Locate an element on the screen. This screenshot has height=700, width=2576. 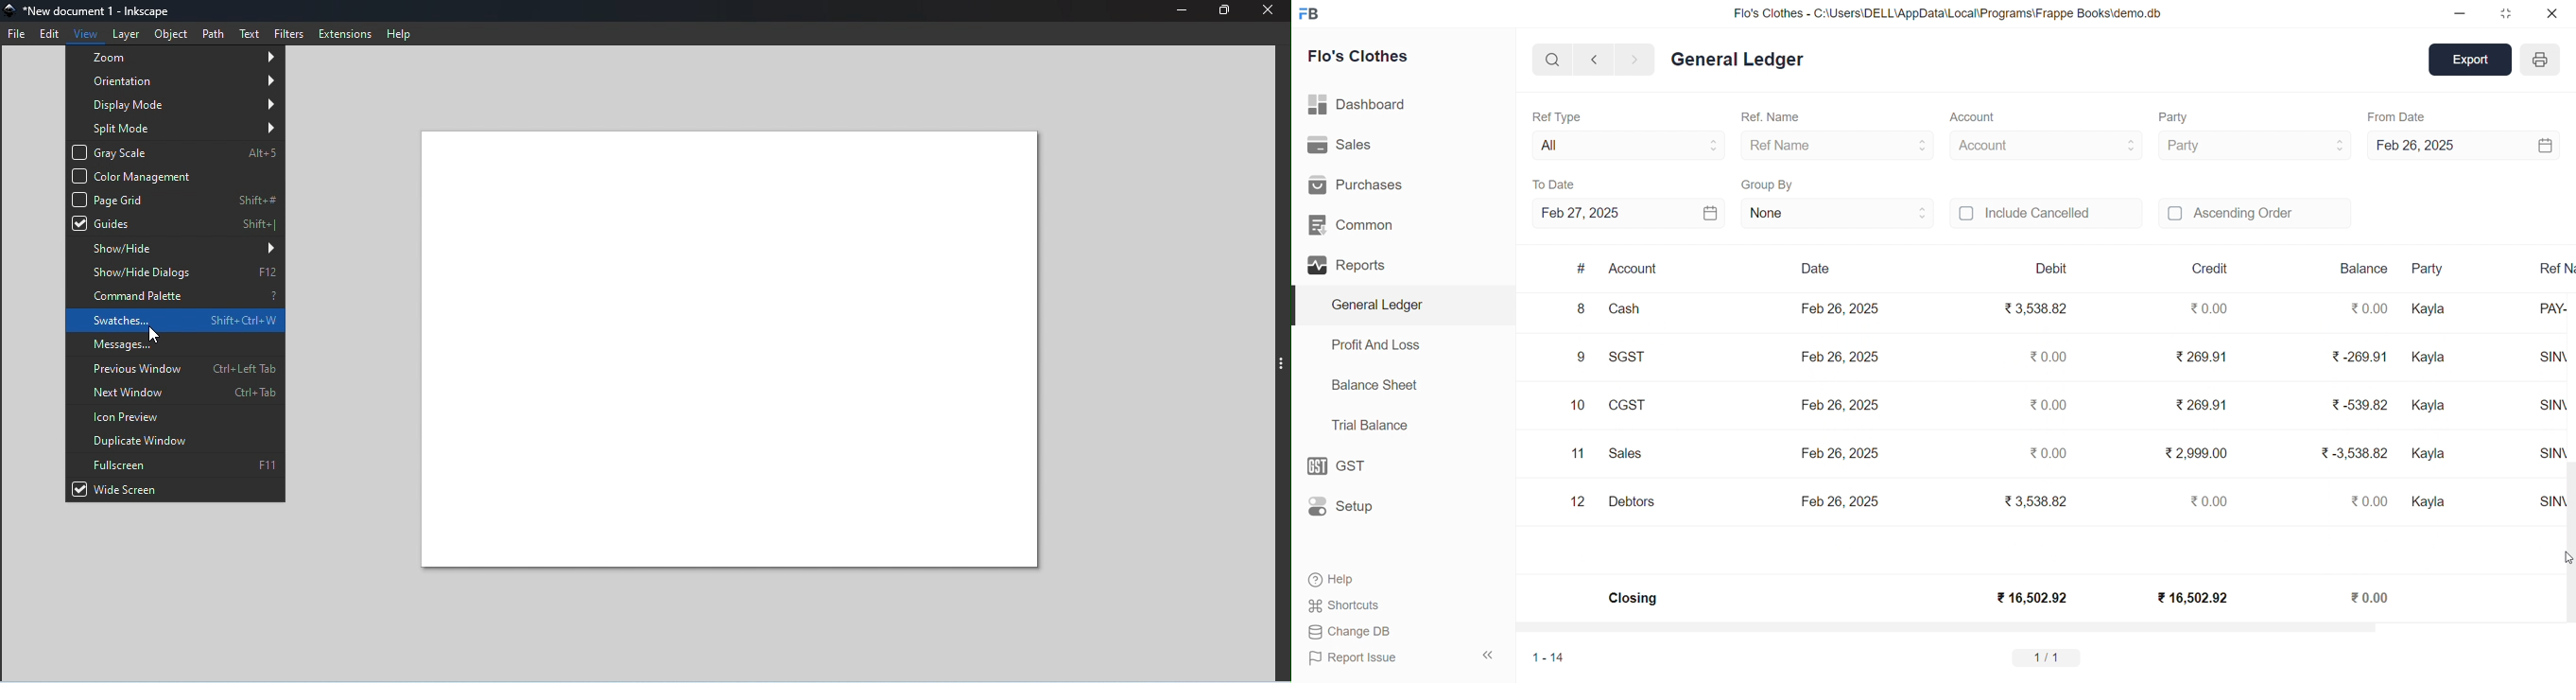
To Date is located at coordinates (1555, 184).